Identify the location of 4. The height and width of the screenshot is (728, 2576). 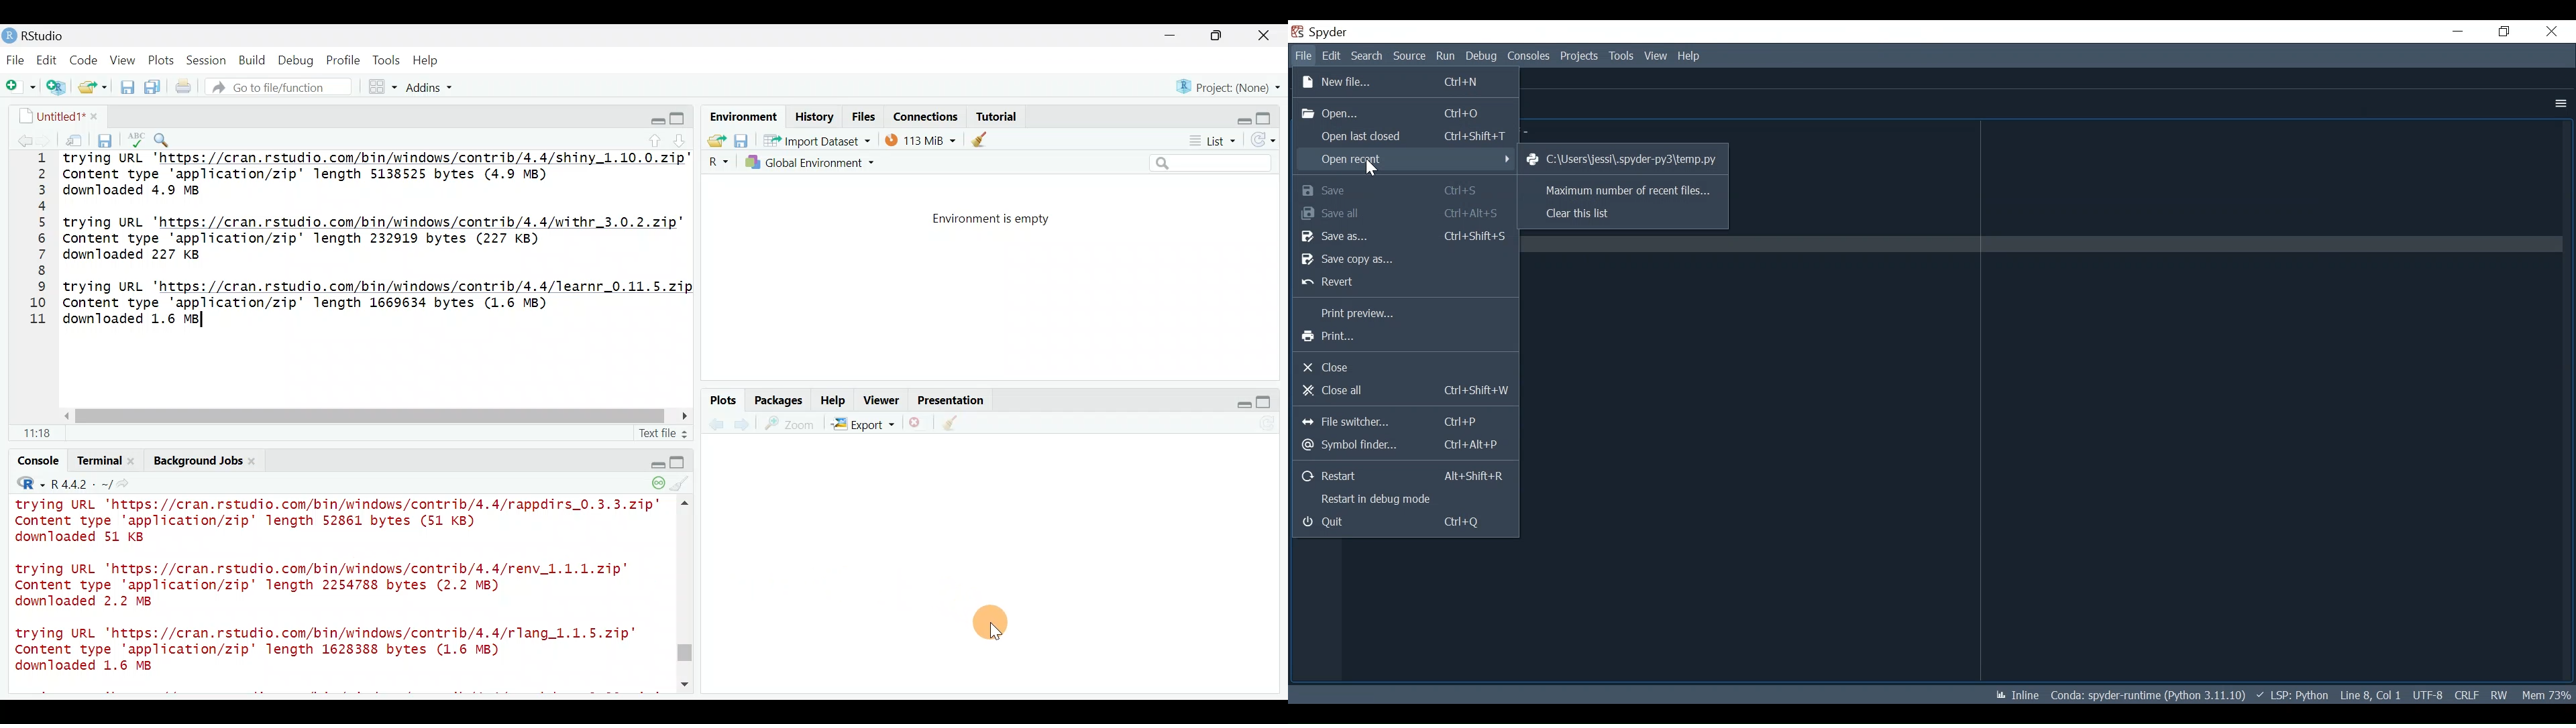
(44, 208).